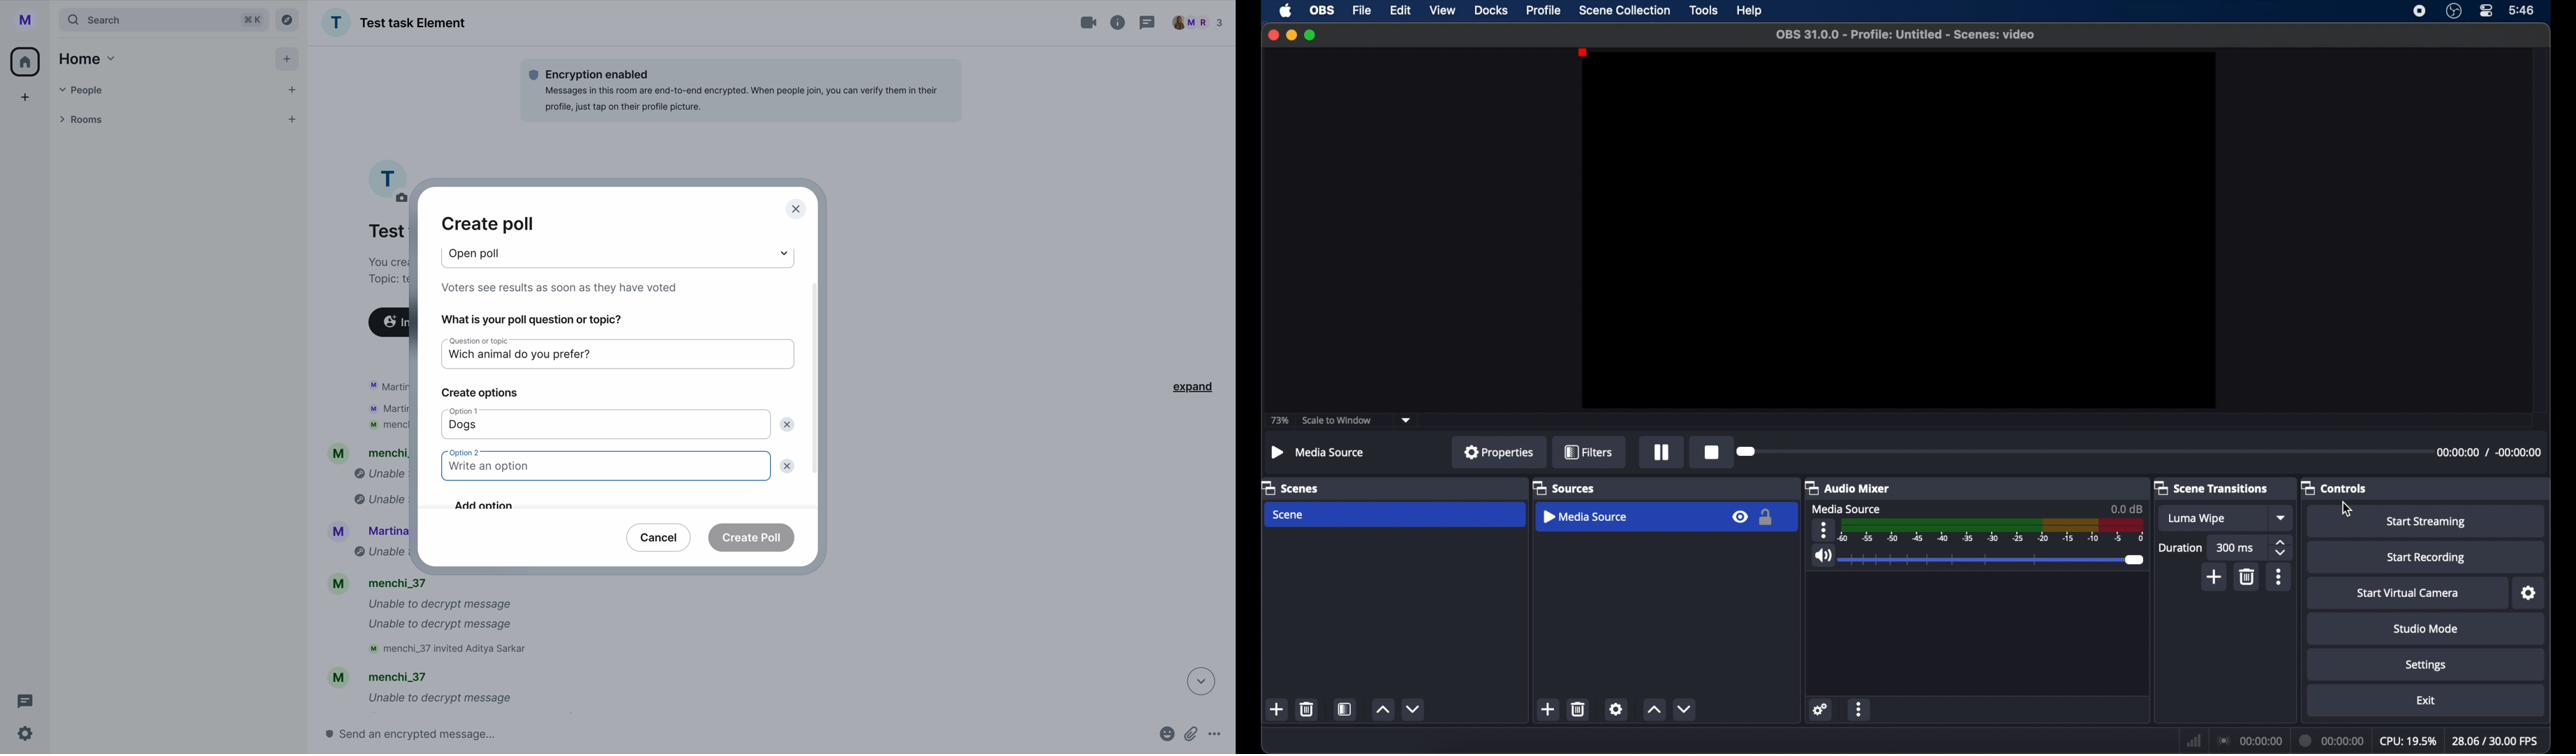  I want to click on start streaming, so click(2426, 522).